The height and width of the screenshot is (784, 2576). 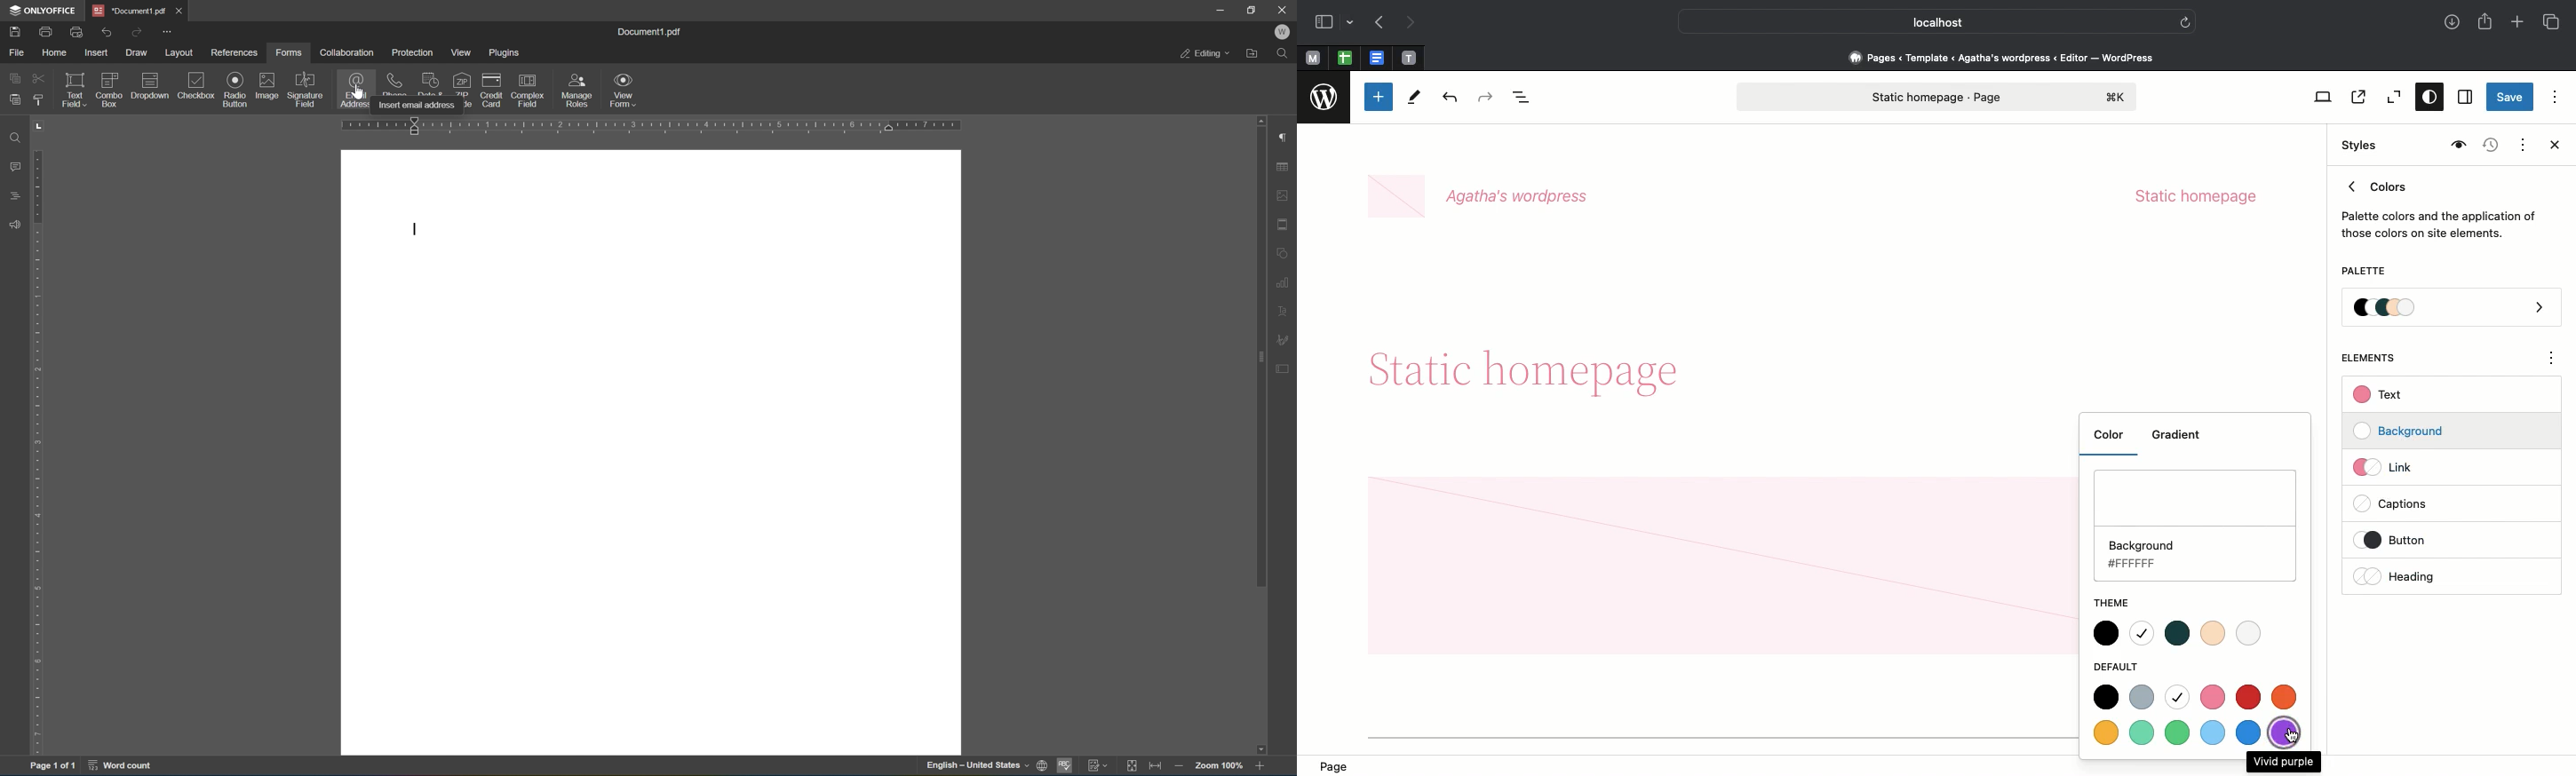 I want to click on find, so click(x=16, y=138).